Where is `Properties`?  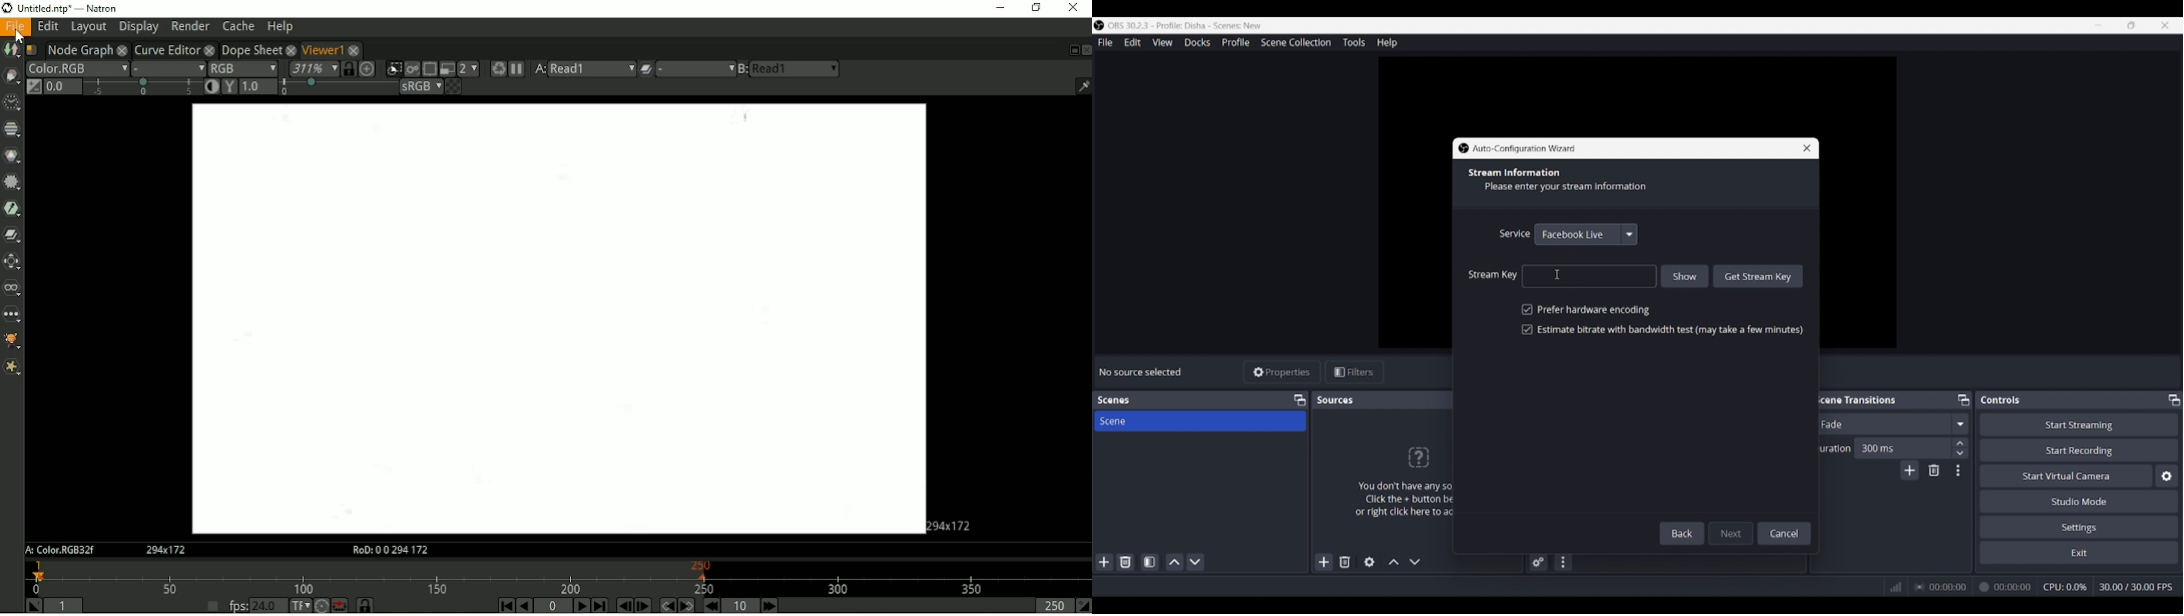 Properties is located at coordinates (1282, 372).